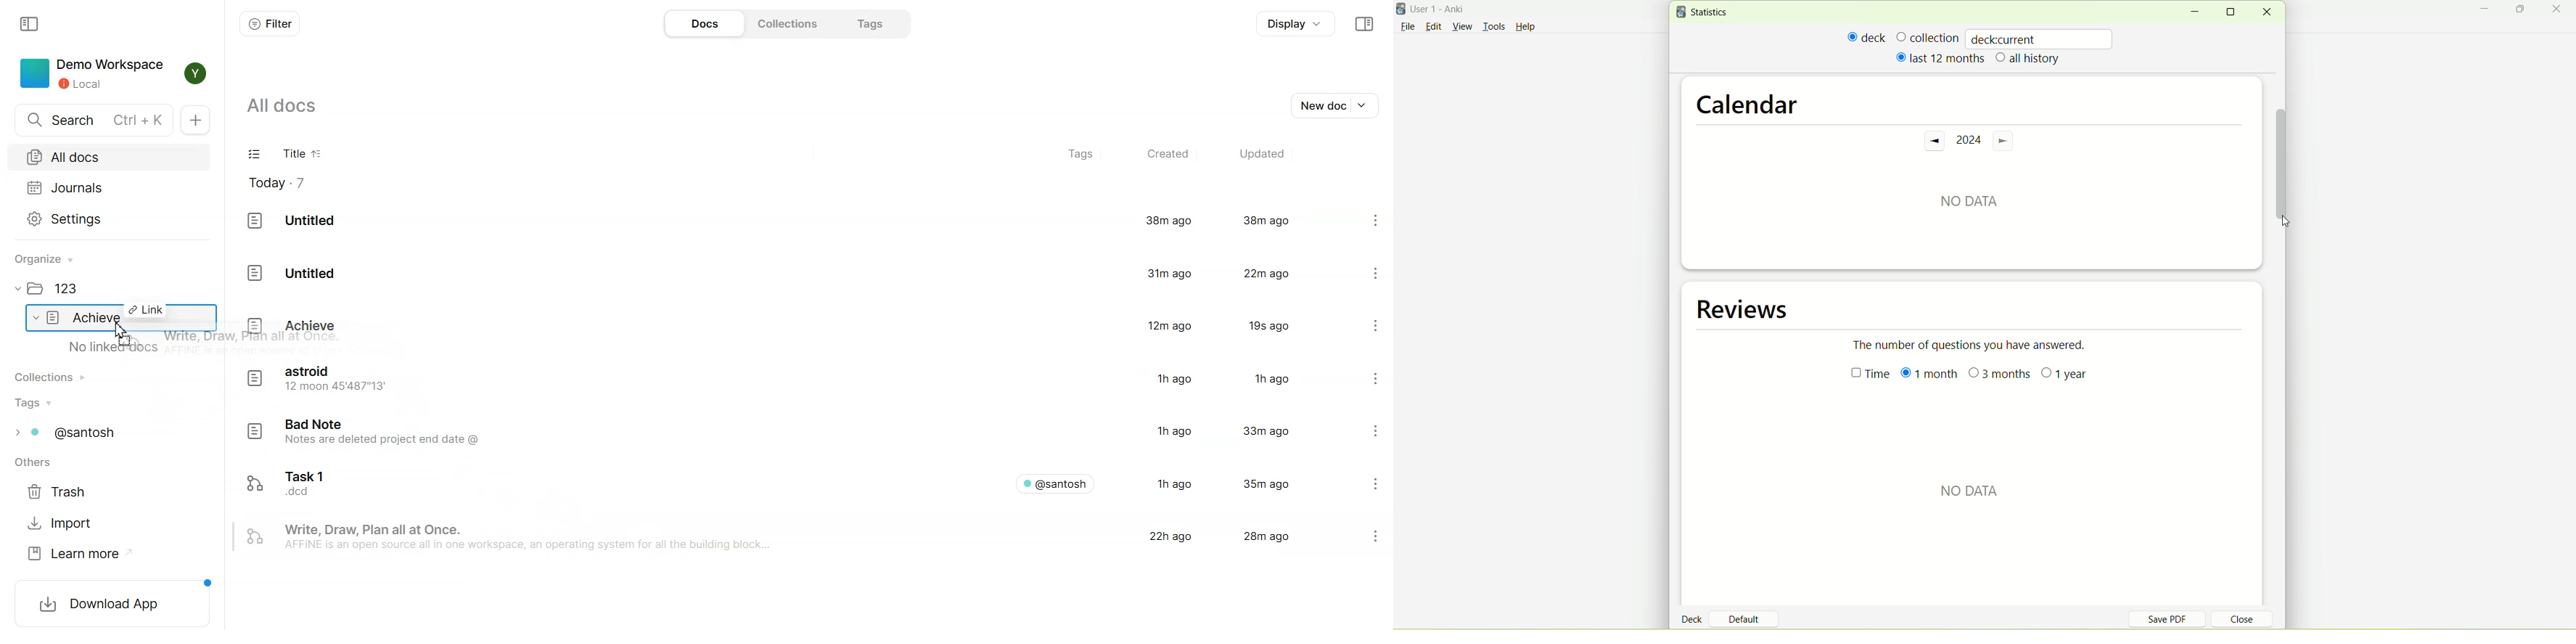 This screenshot has height=644, width=2576. Describe the element at coordinates (2235, 12) in the screenshot. I see `maximize` at that location.